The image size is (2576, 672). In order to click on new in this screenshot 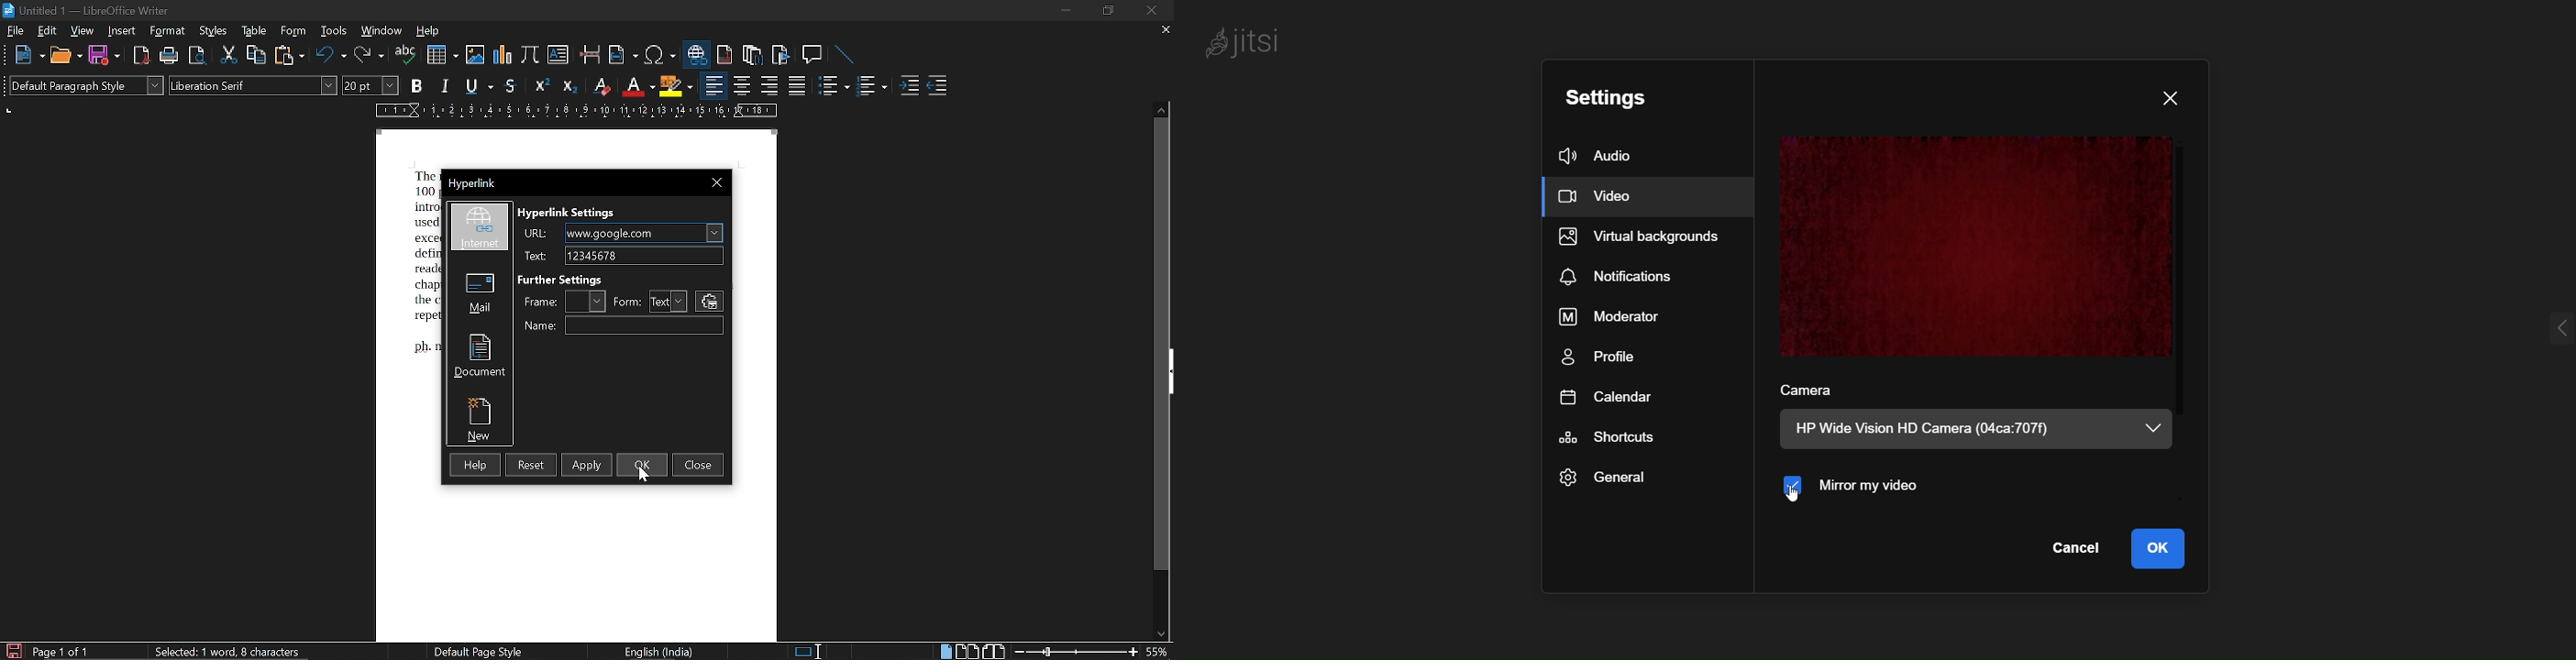, I will do `click(30, 55)`.